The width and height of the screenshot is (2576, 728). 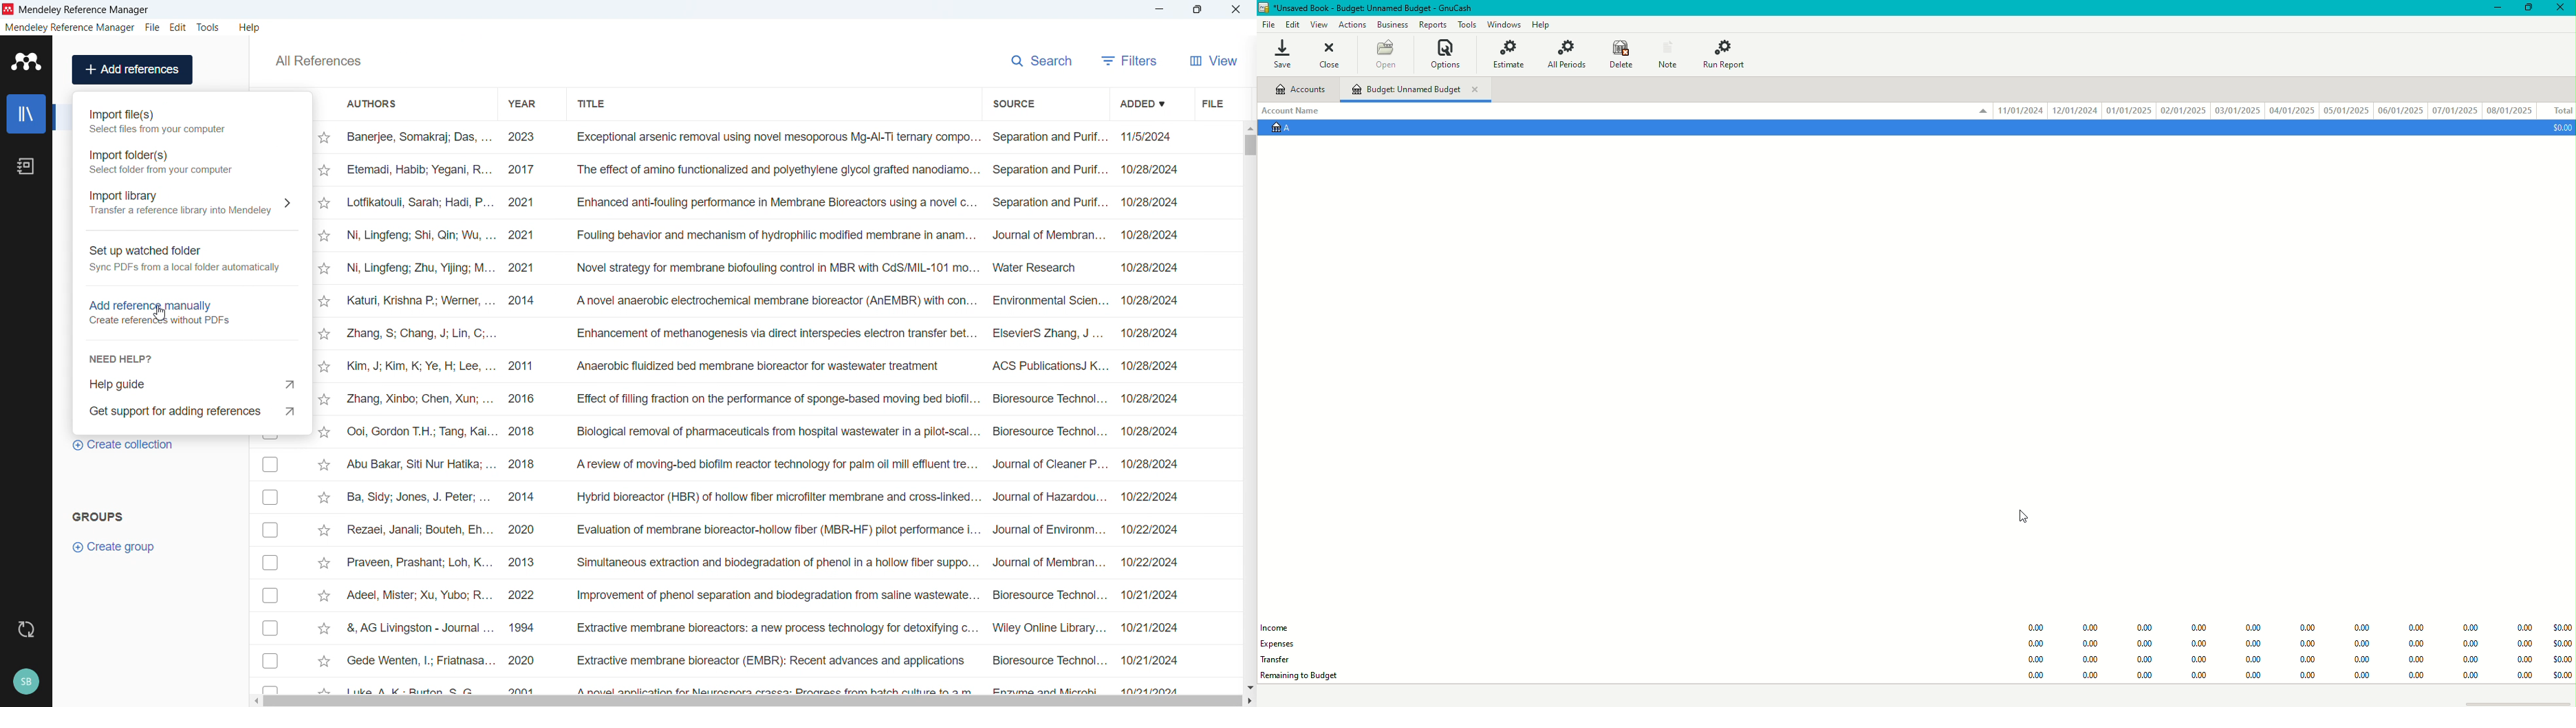 I want to click on Scroll down , so click(x=1249, y=687).